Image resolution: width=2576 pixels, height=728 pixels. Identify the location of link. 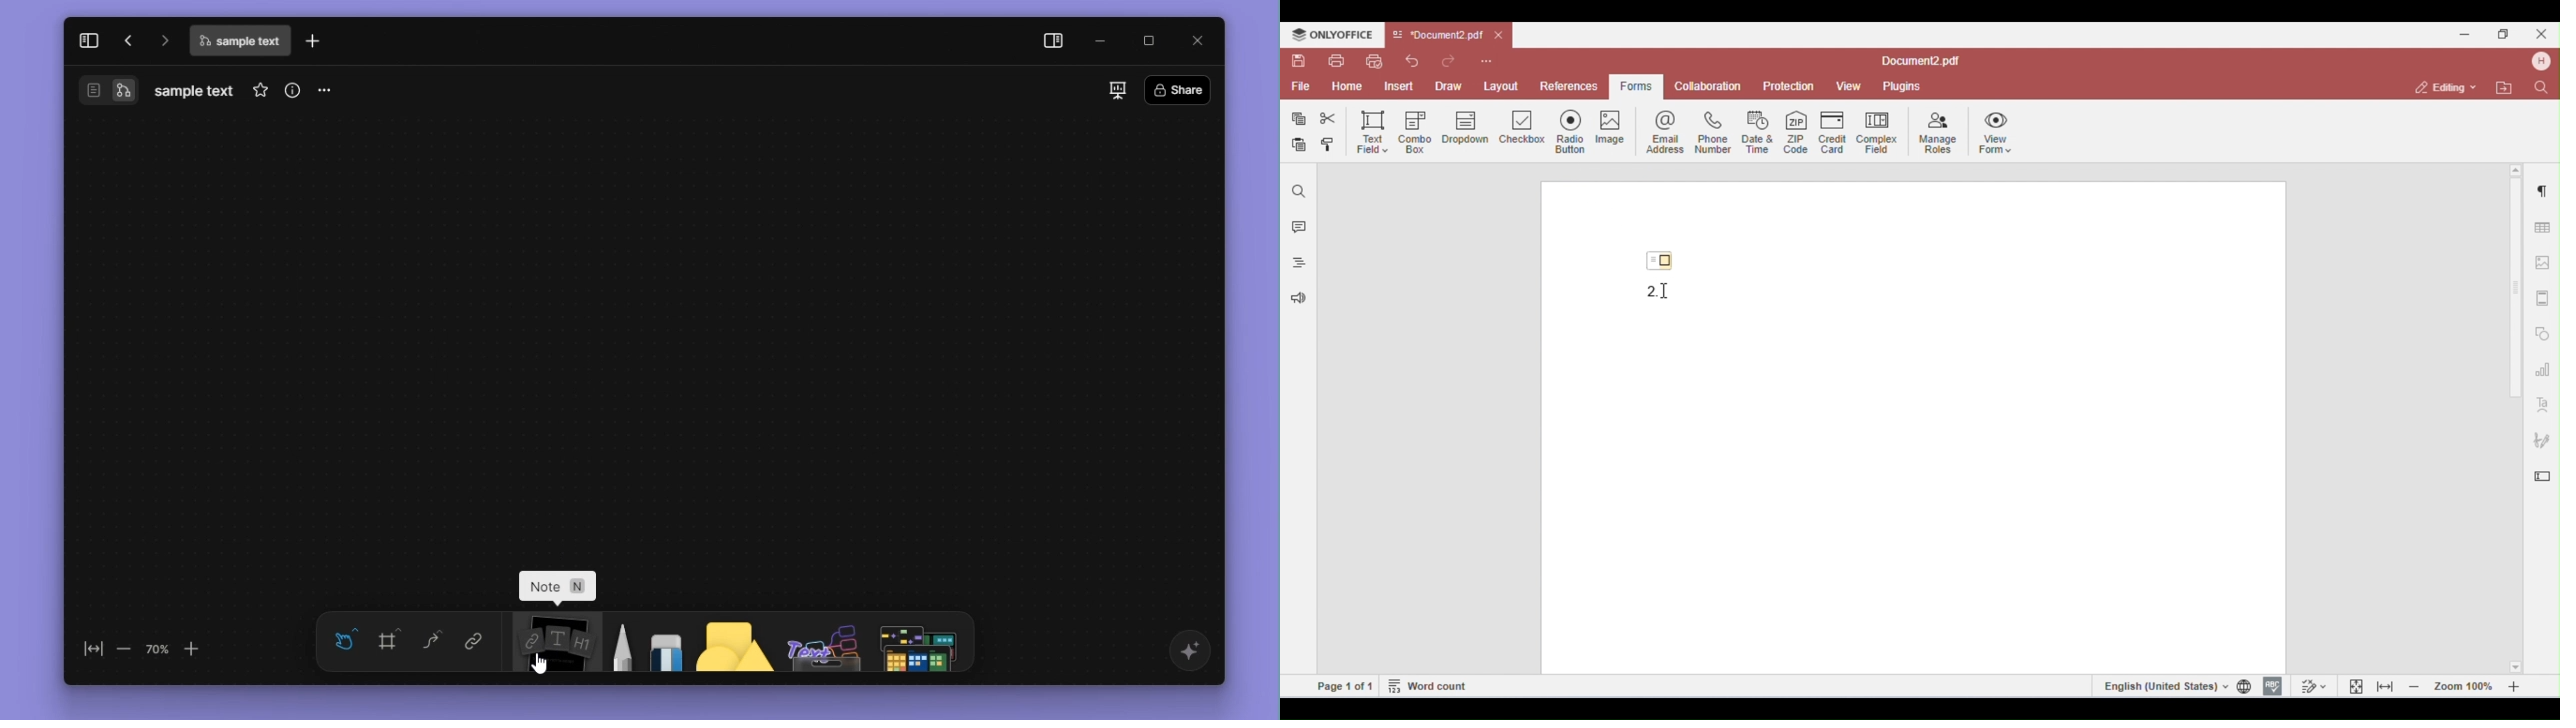
(470, 643).